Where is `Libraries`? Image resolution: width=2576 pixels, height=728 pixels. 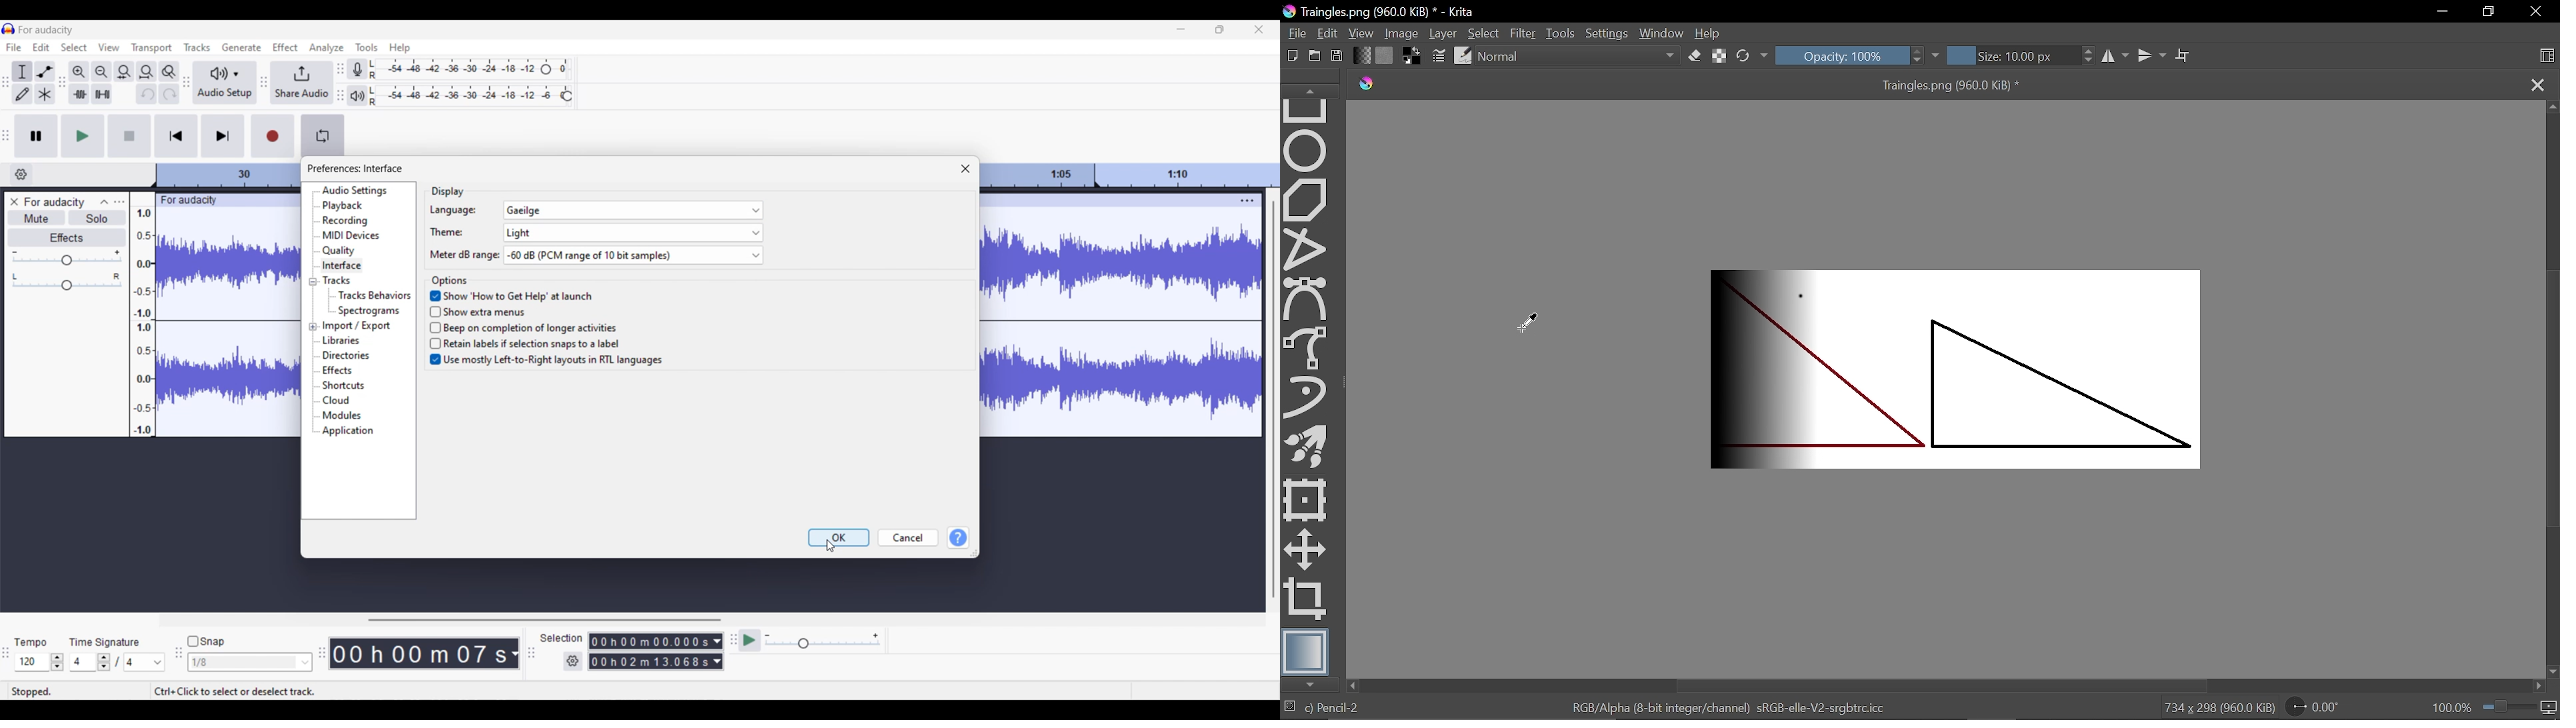
Libraries is located at coordinates (340, 340).